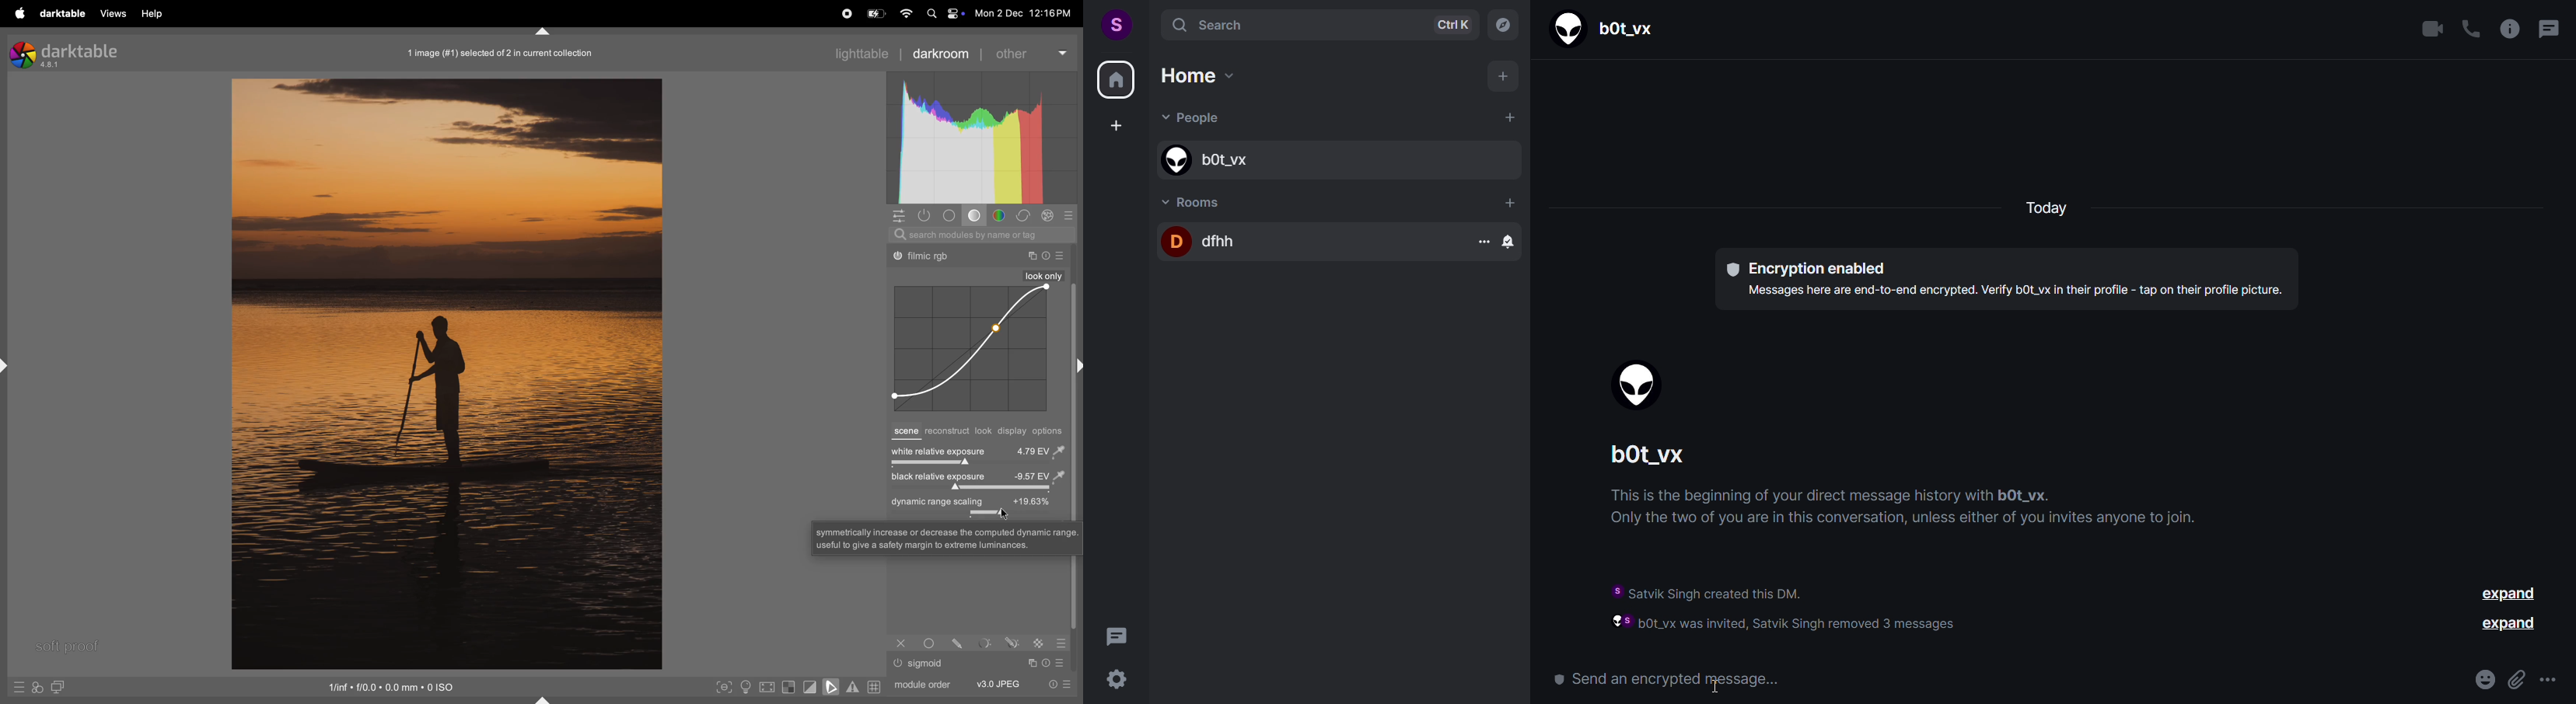 The width and height of the screenshot is (2576, 728). What do you see at coordinates (941, 53) in the screenshot?
I see `darkroom` at bounding box center [941, 53].